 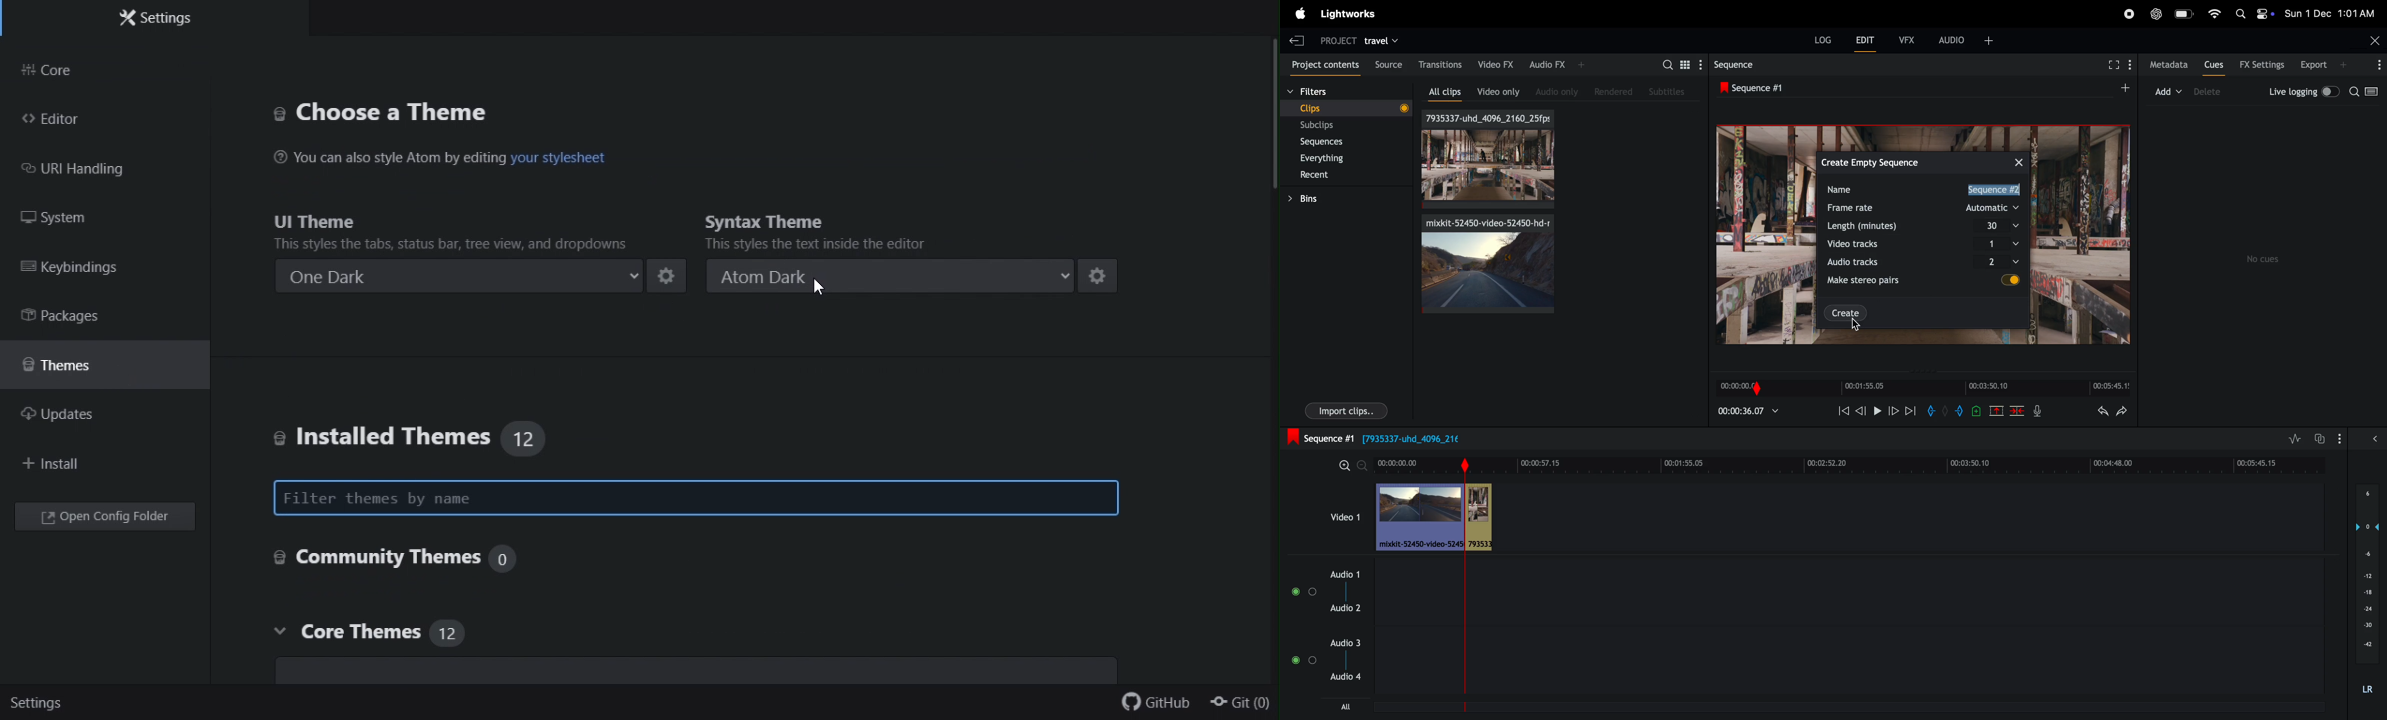 I want to click on add, so click(x=2123, y=87).